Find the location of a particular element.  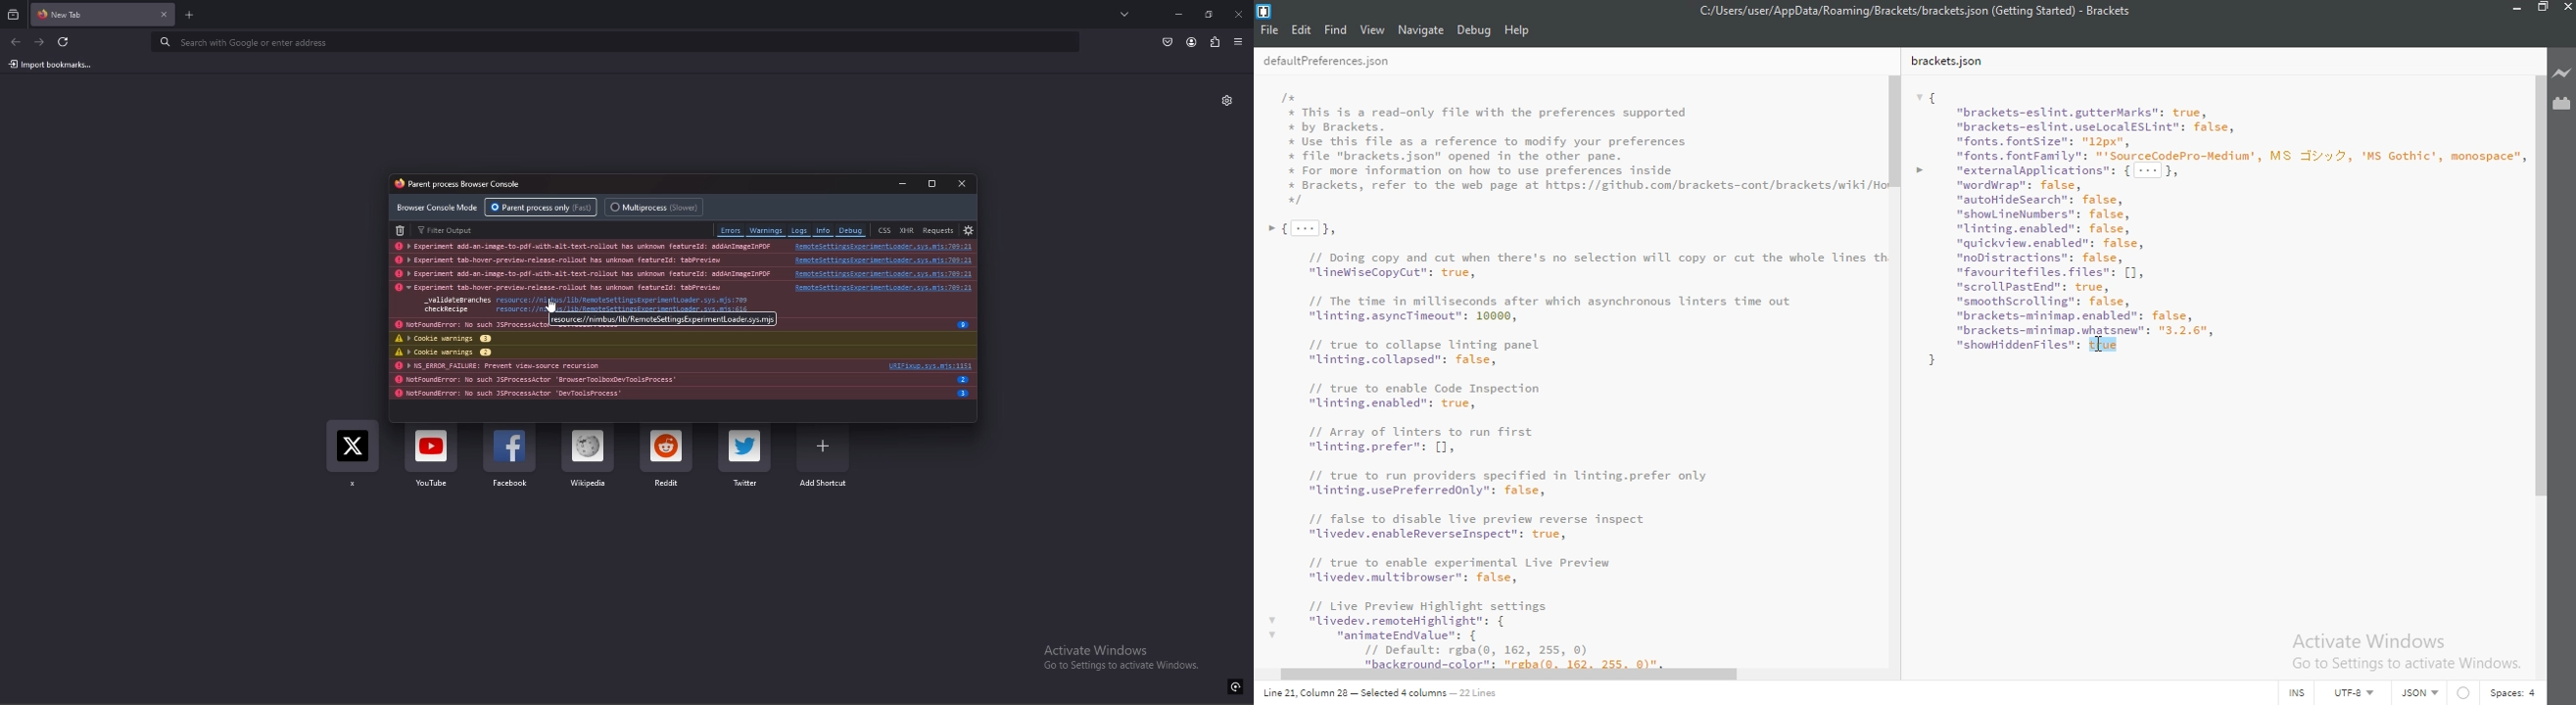

file is located at coordinates (1268, 30).